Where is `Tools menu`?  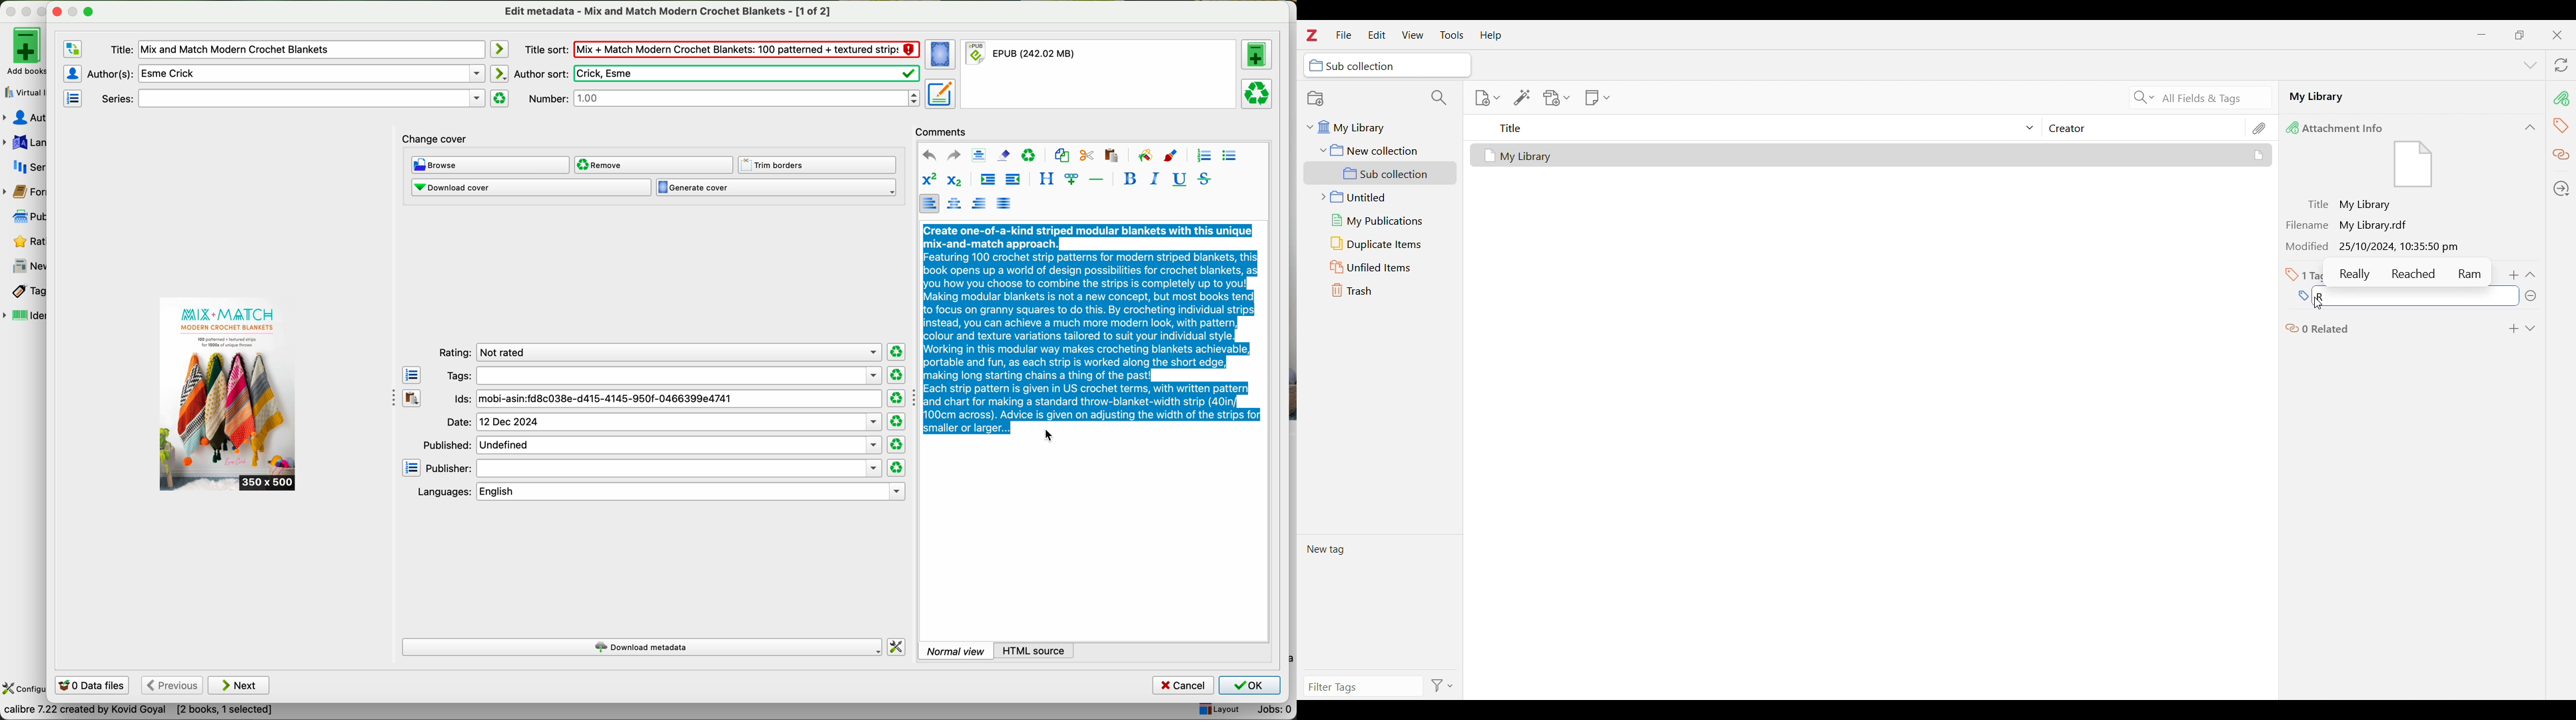 Tools menu is located at coordinates (1452, 35).